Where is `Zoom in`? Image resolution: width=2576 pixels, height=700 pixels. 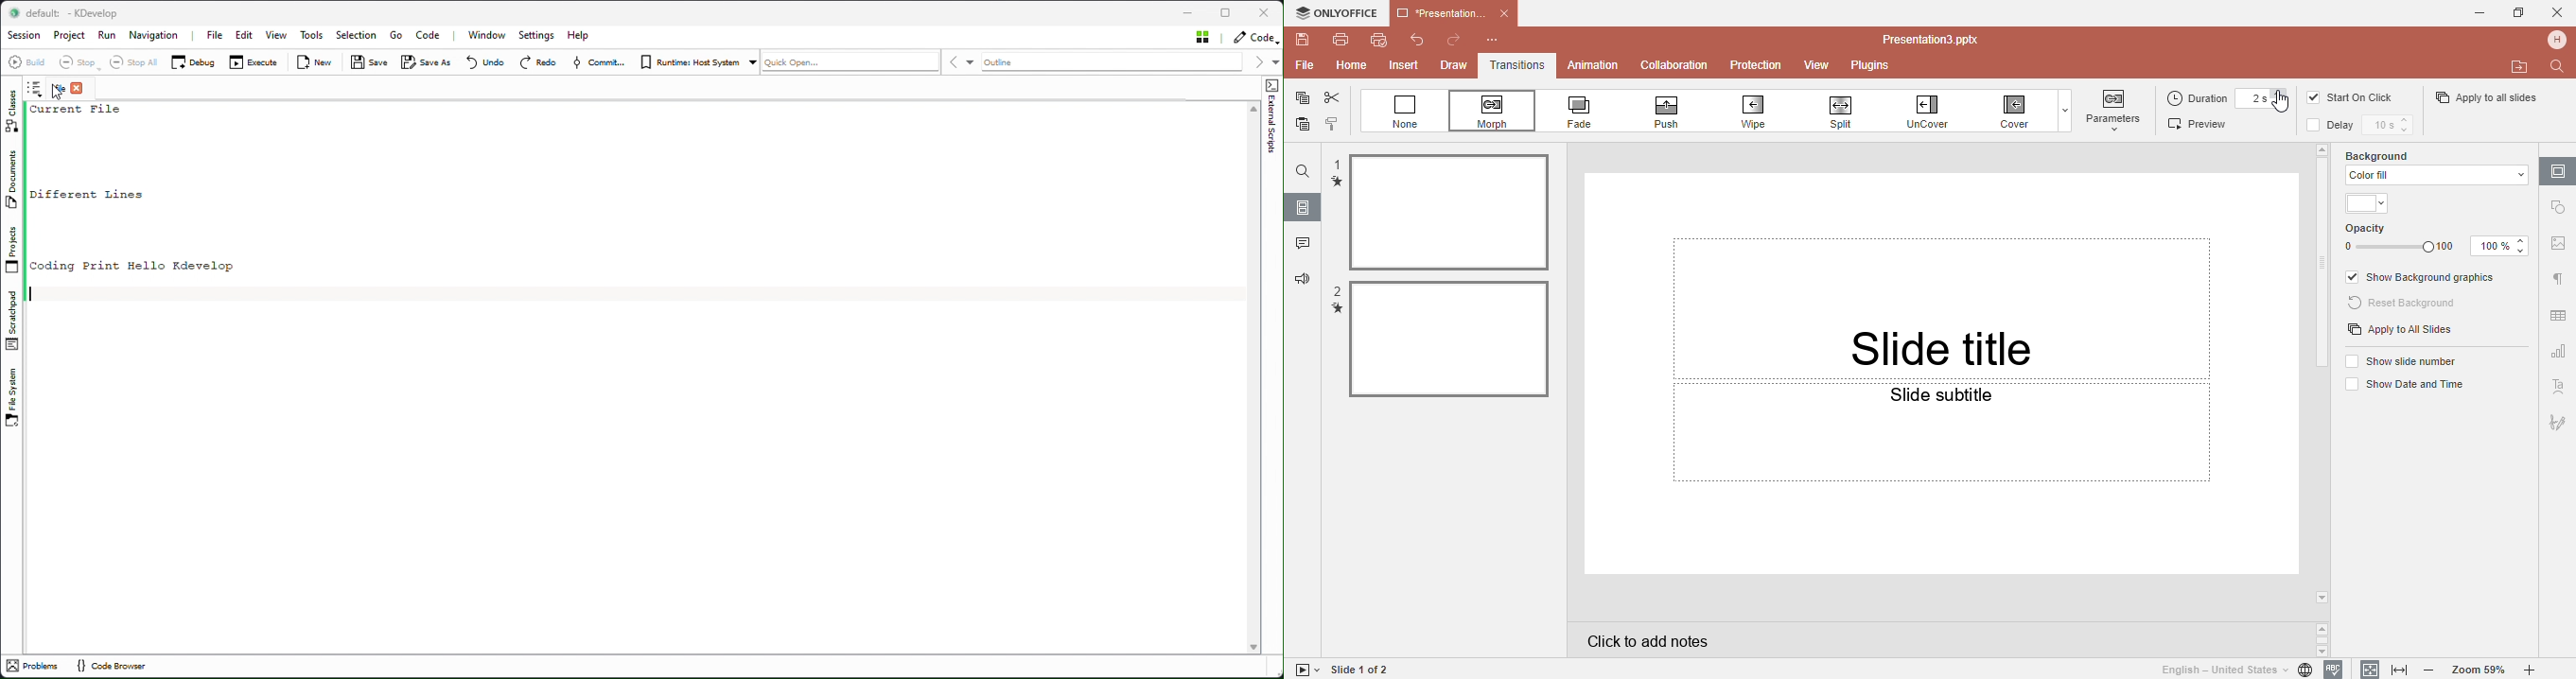 Zoom in is located at coordinates (2533, 670).